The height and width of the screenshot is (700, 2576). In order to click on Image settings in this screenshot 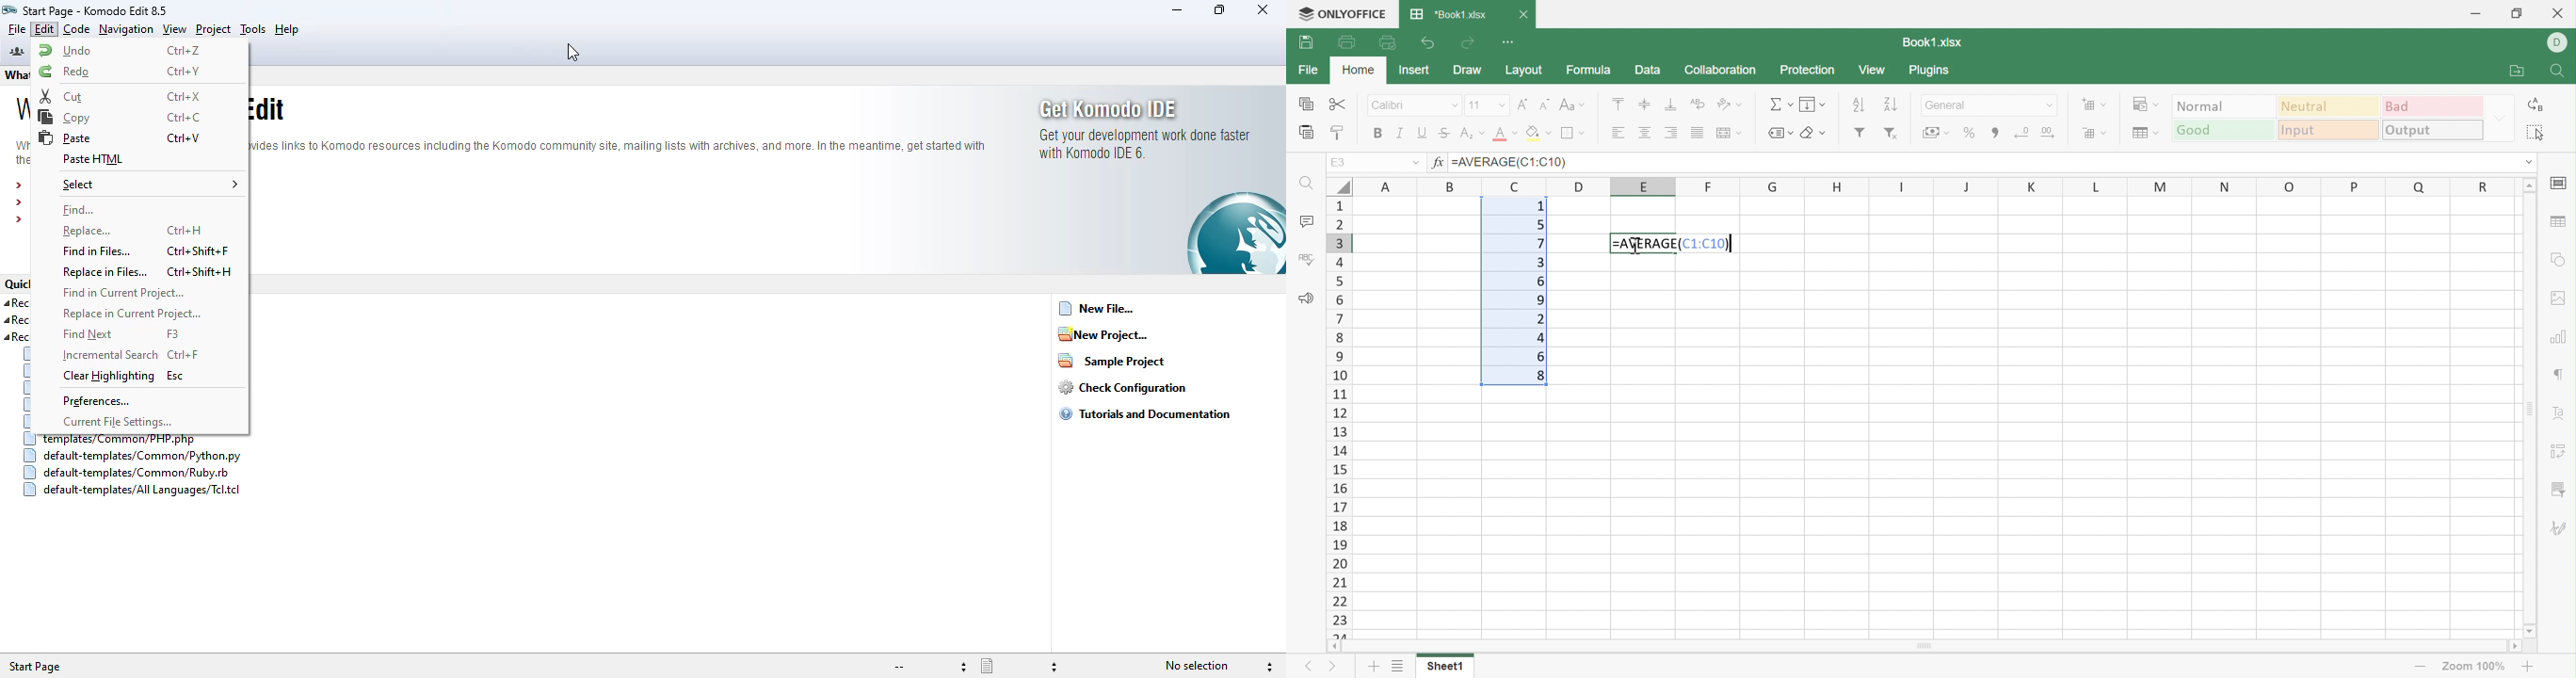, I will do `click(2561, 297)`.